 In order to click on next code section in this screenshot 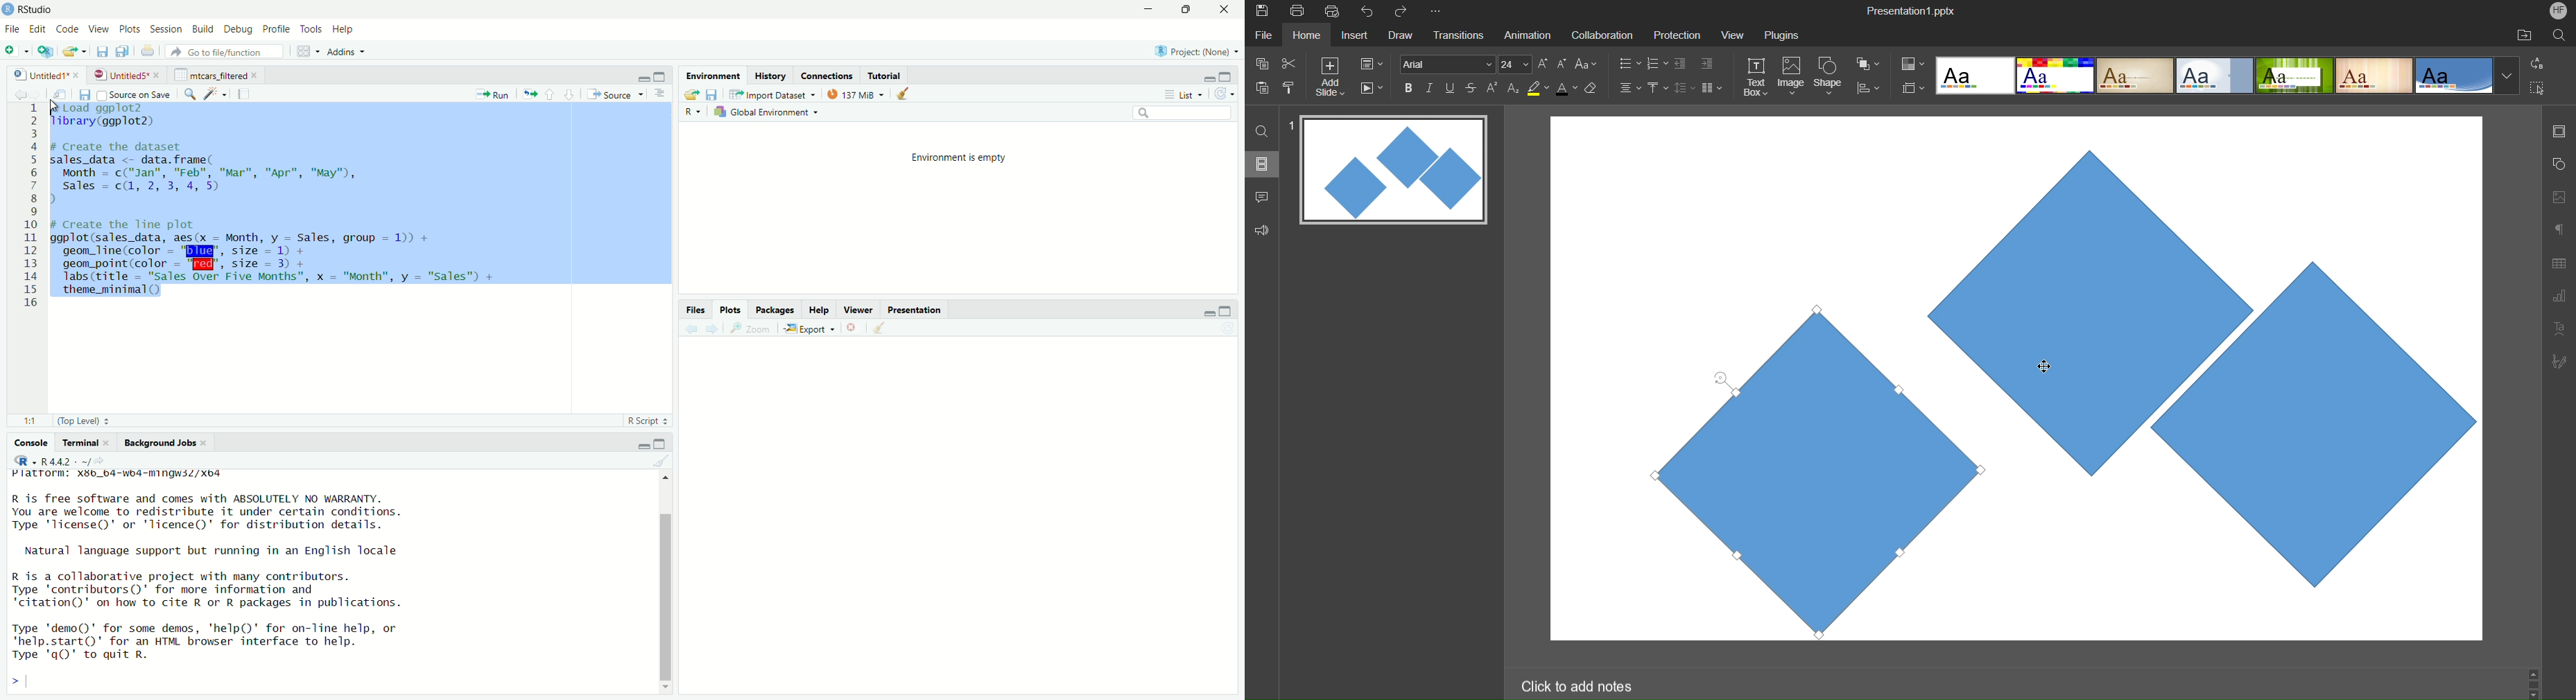, I will do `click(570, 94)`.